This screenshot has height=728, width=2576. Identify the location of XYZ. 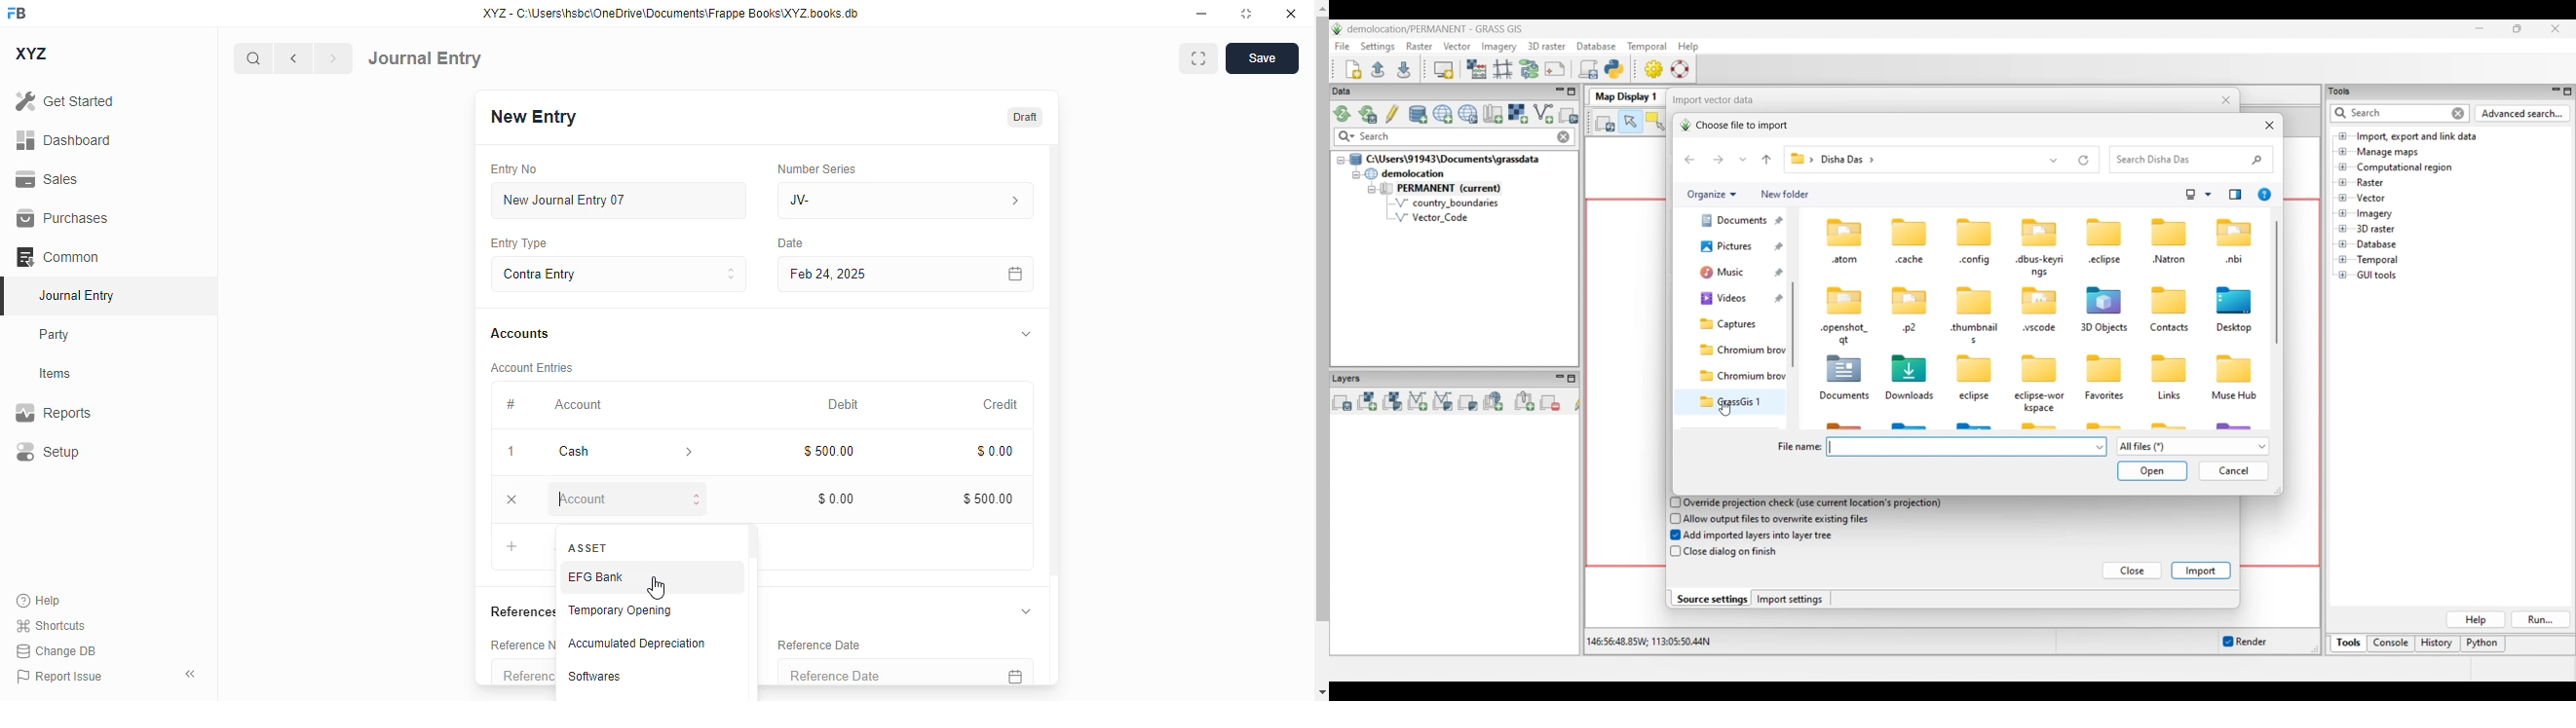
(30, 54).